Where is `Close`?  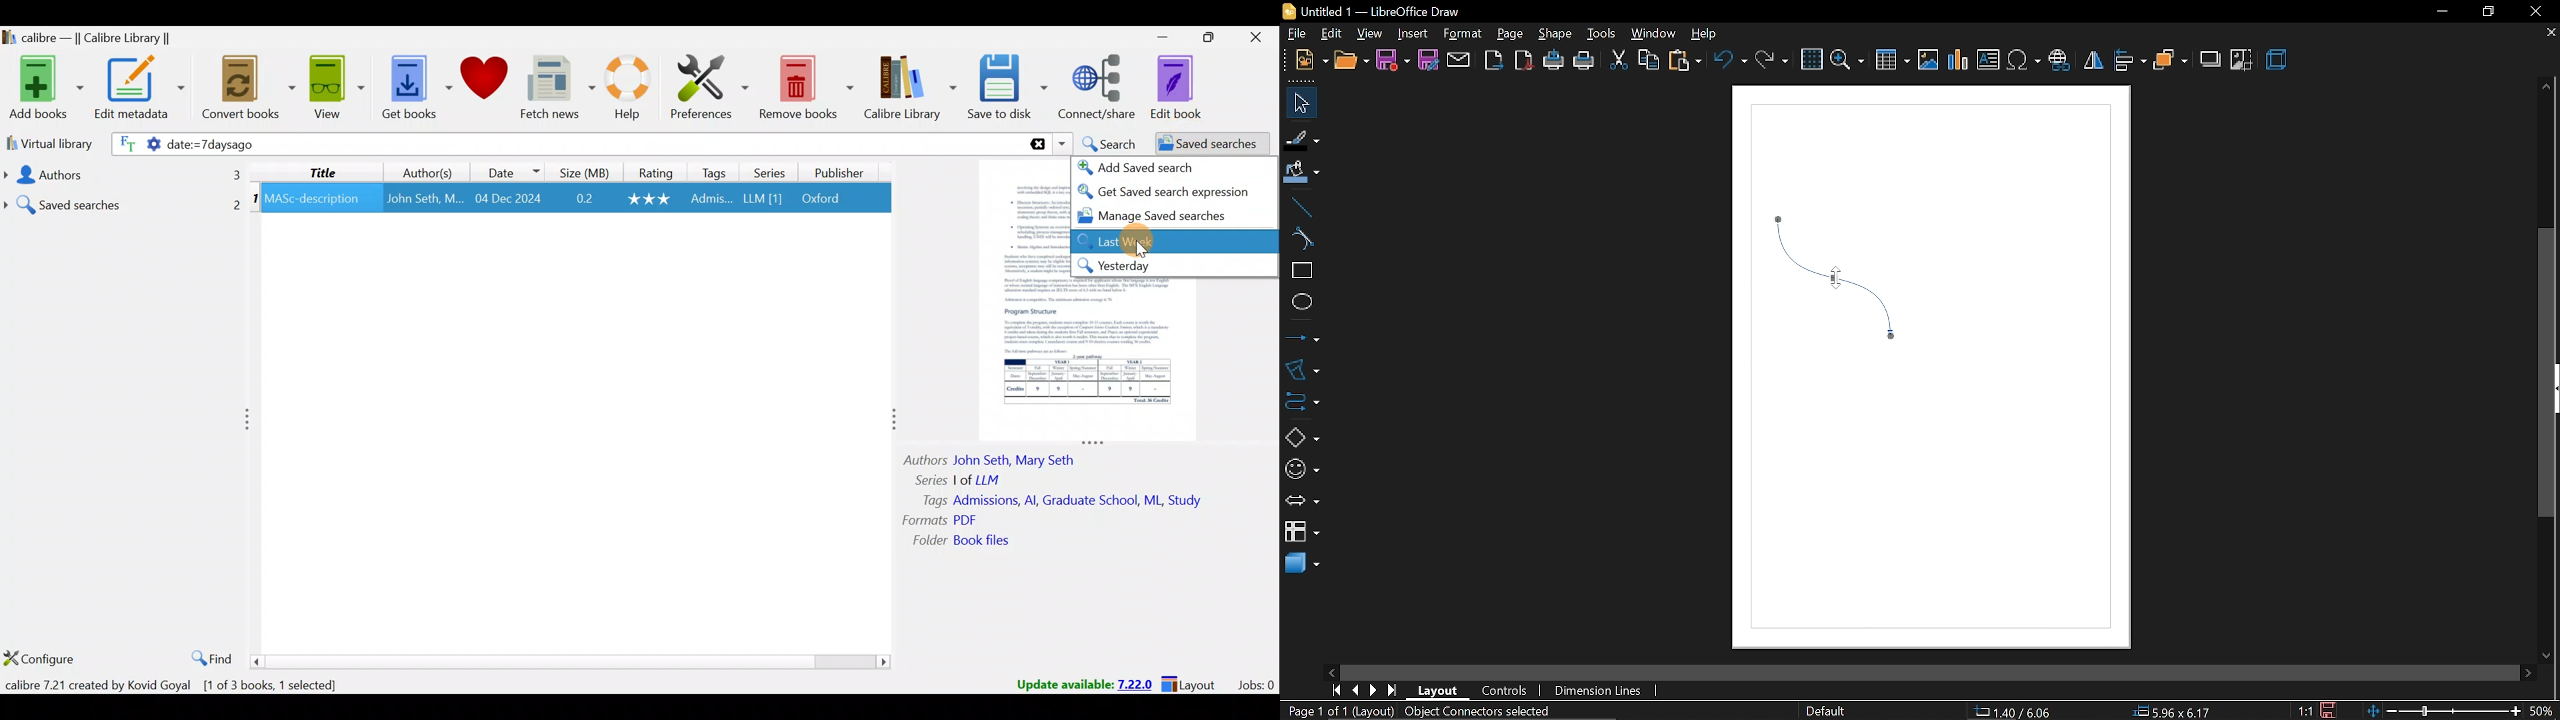
Close is located at coordinates (1253, 40).